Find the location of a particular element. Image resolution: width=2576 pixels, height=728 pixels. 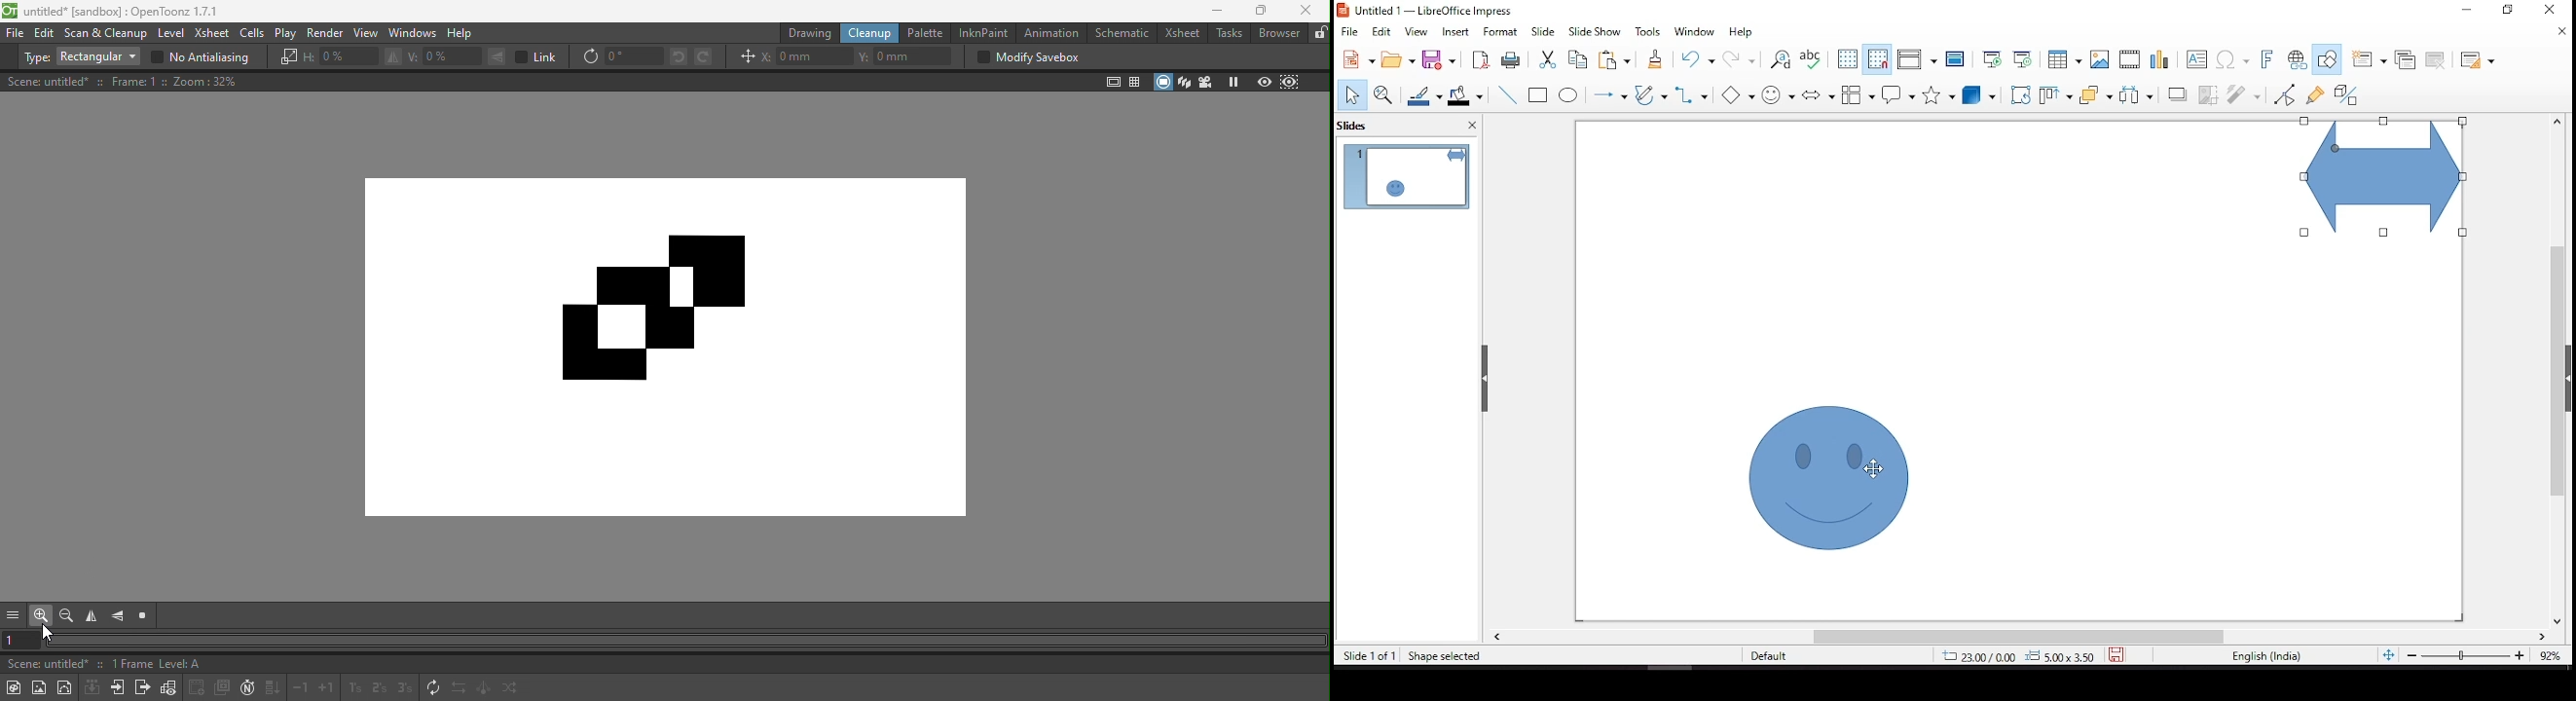

zoom slider is located at coordinates (2464, 657).